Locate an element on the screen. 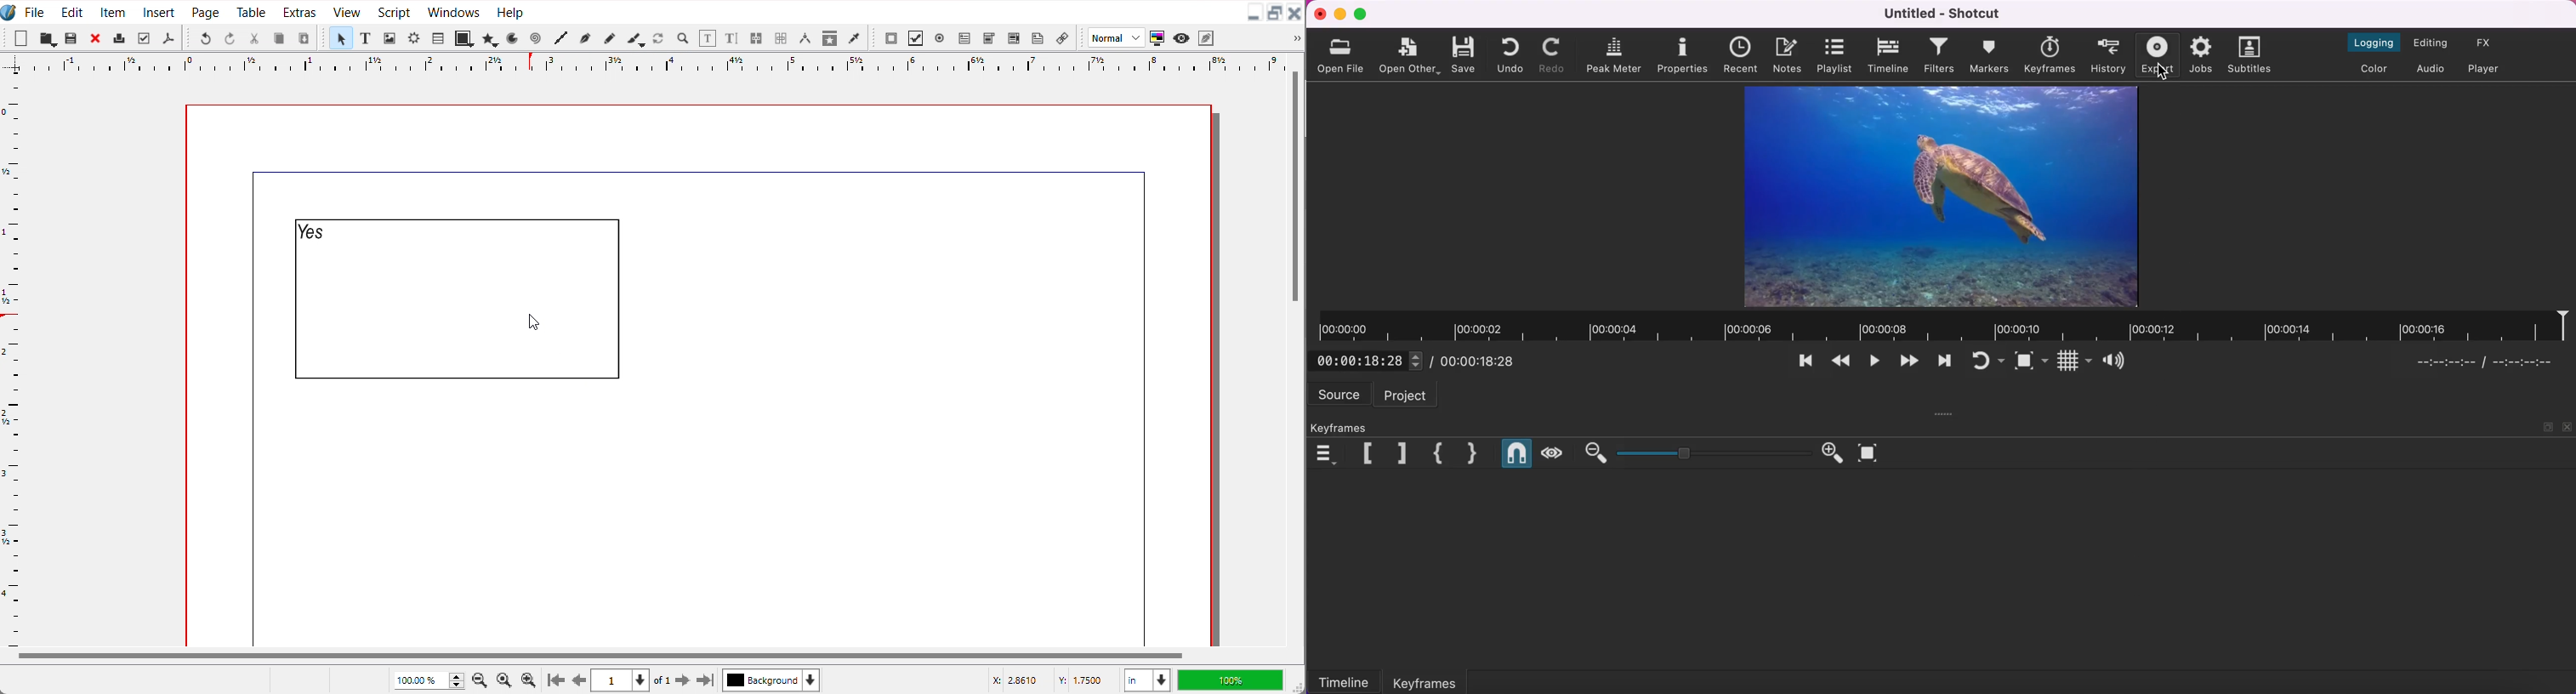 This screenshot has width=2576, height=700. cursor is located at coordinates (2162, 72).